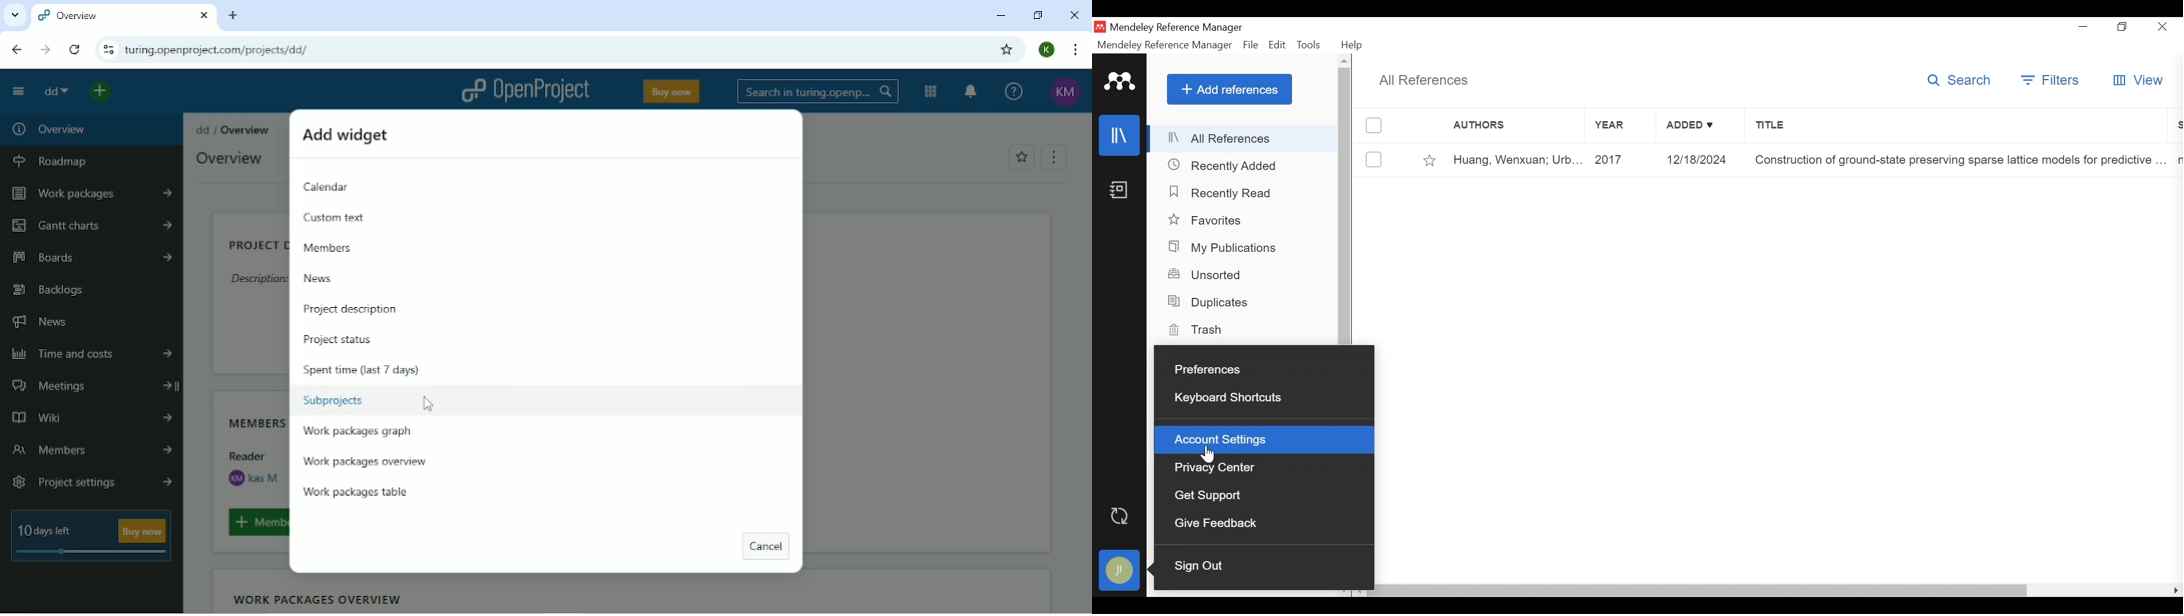 The height and width of the screenshot is (616, 2184). I want to click on Scroll up, so click(1344, 61).